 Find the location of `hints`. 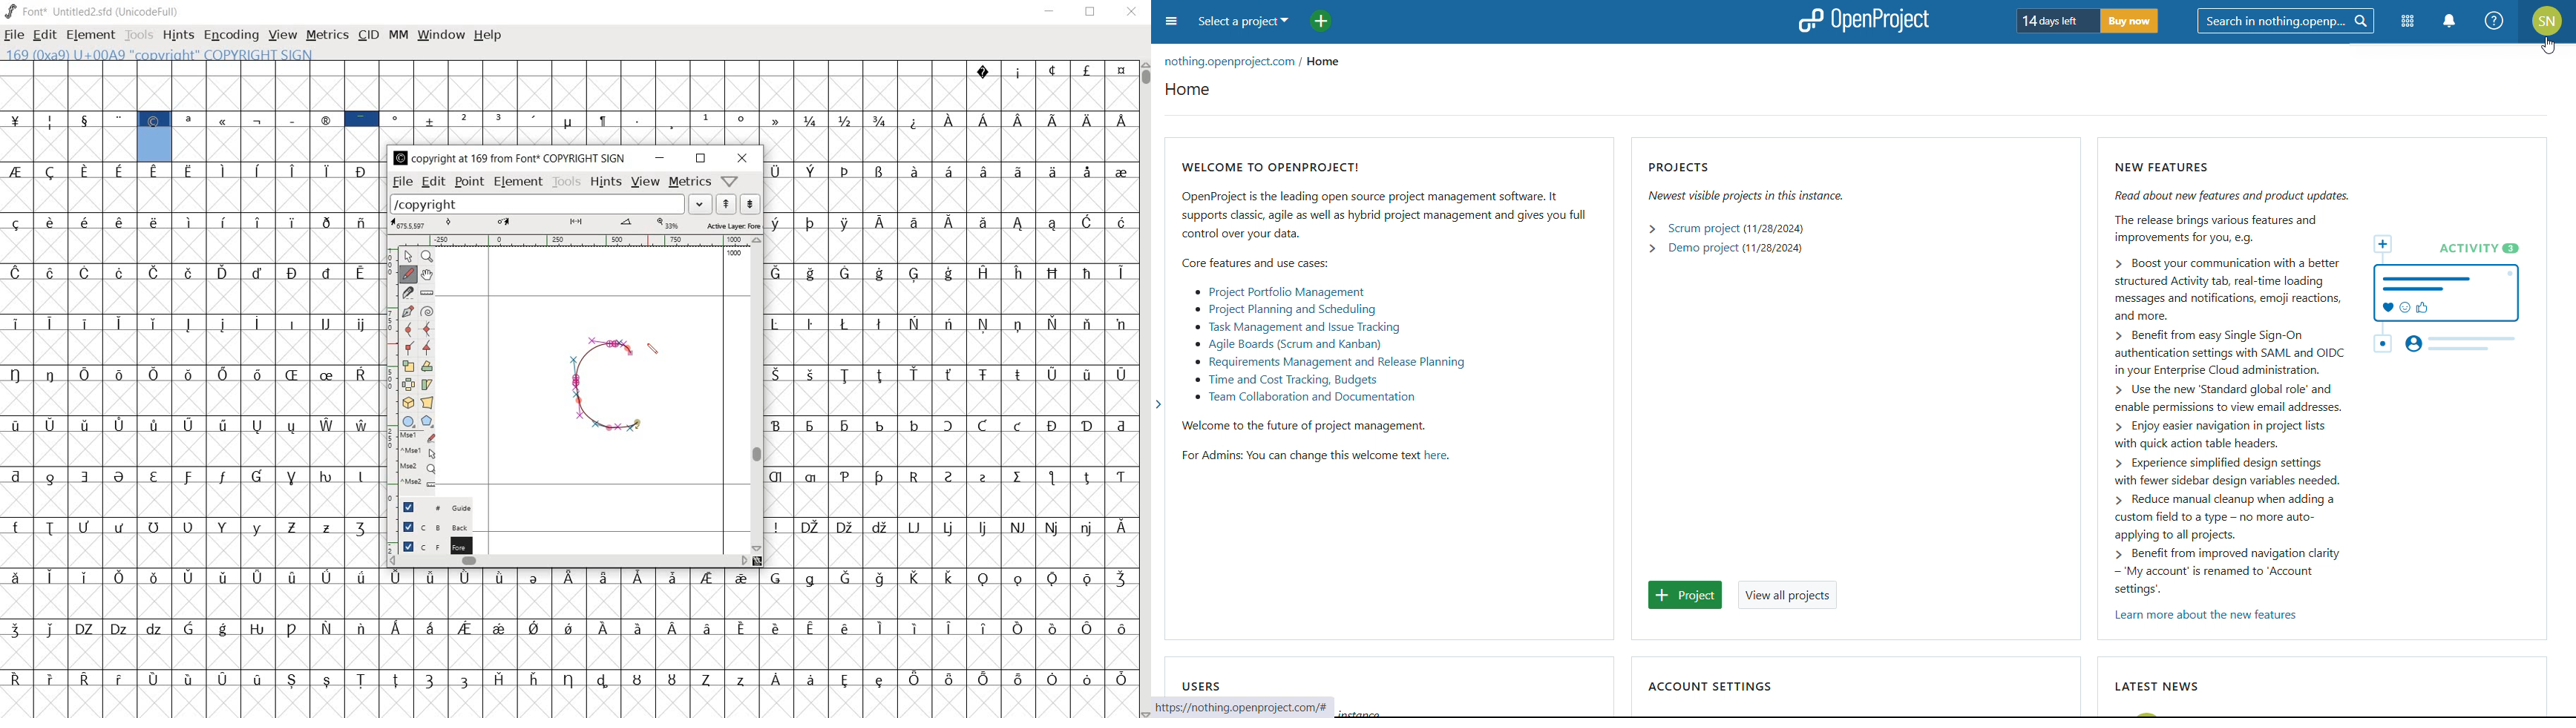

hints is located at coordinates (177, 36).